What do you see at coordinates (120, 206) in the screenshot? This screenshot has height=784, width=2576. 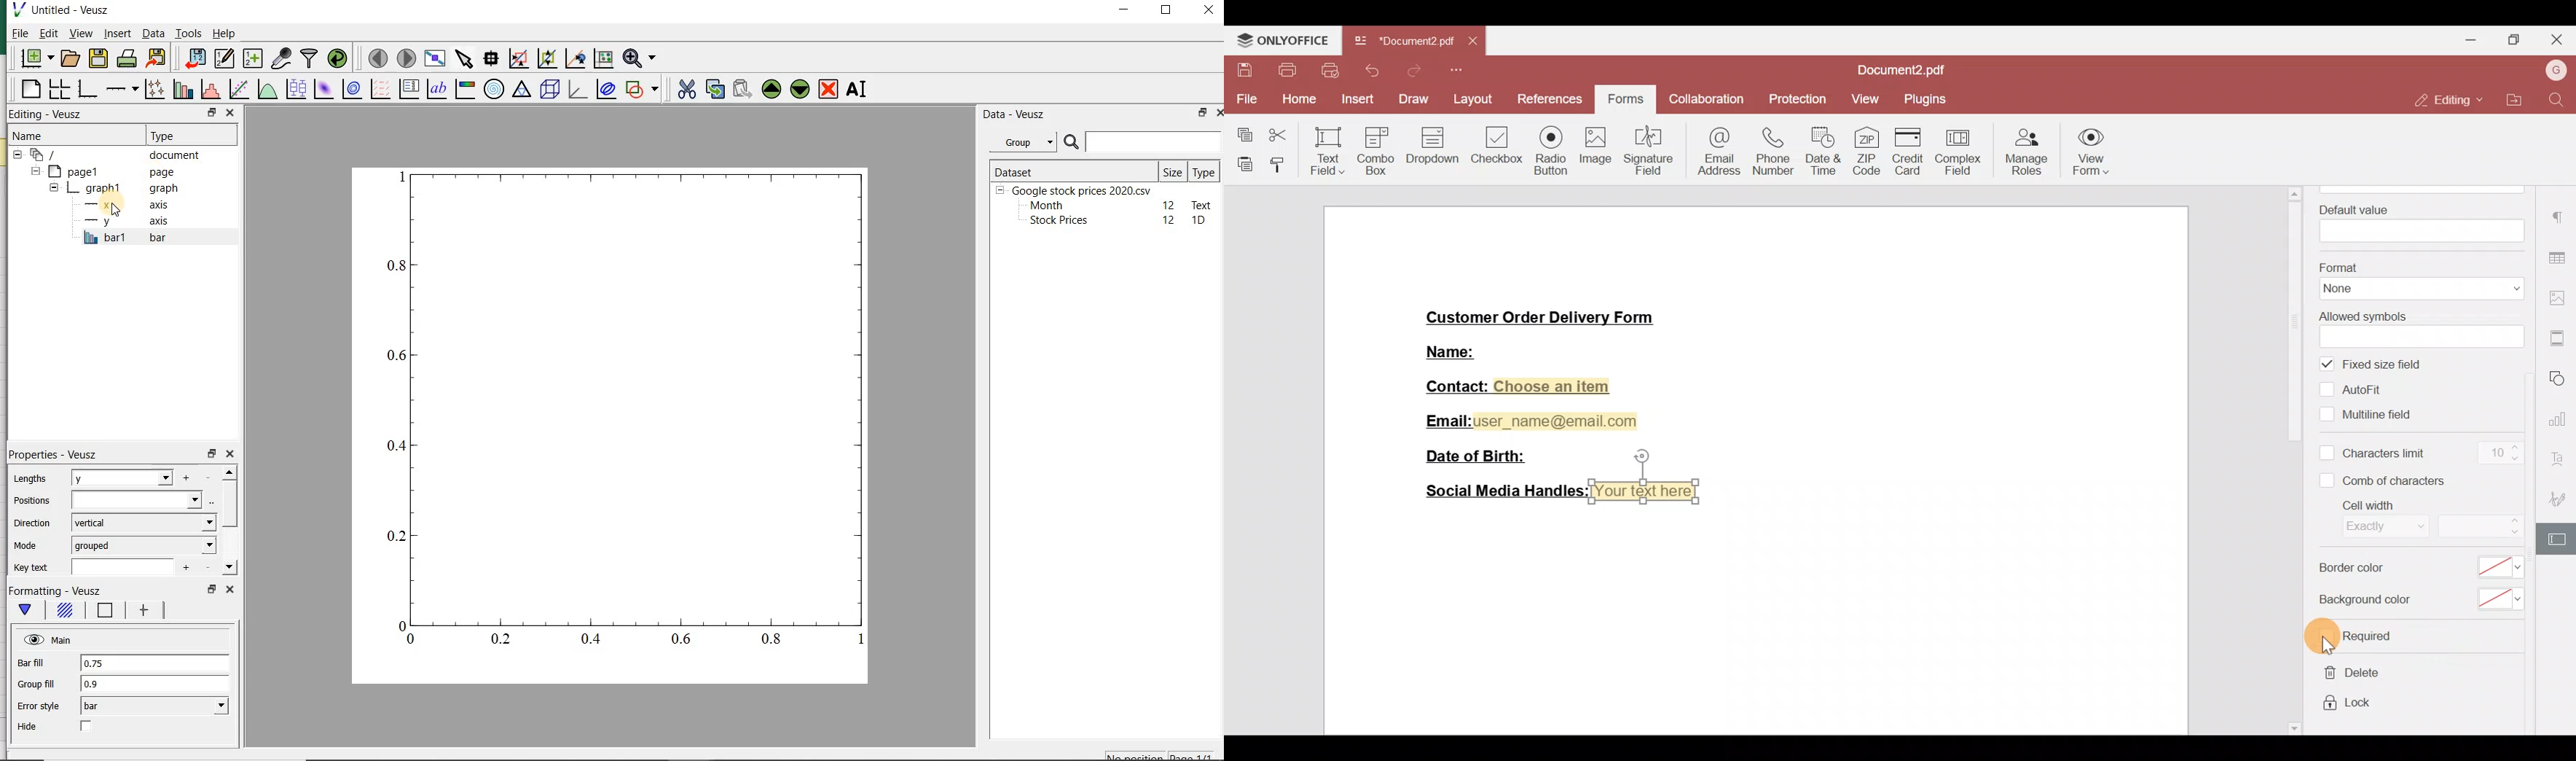 I see `x axis` at bounding box center [120, 206].